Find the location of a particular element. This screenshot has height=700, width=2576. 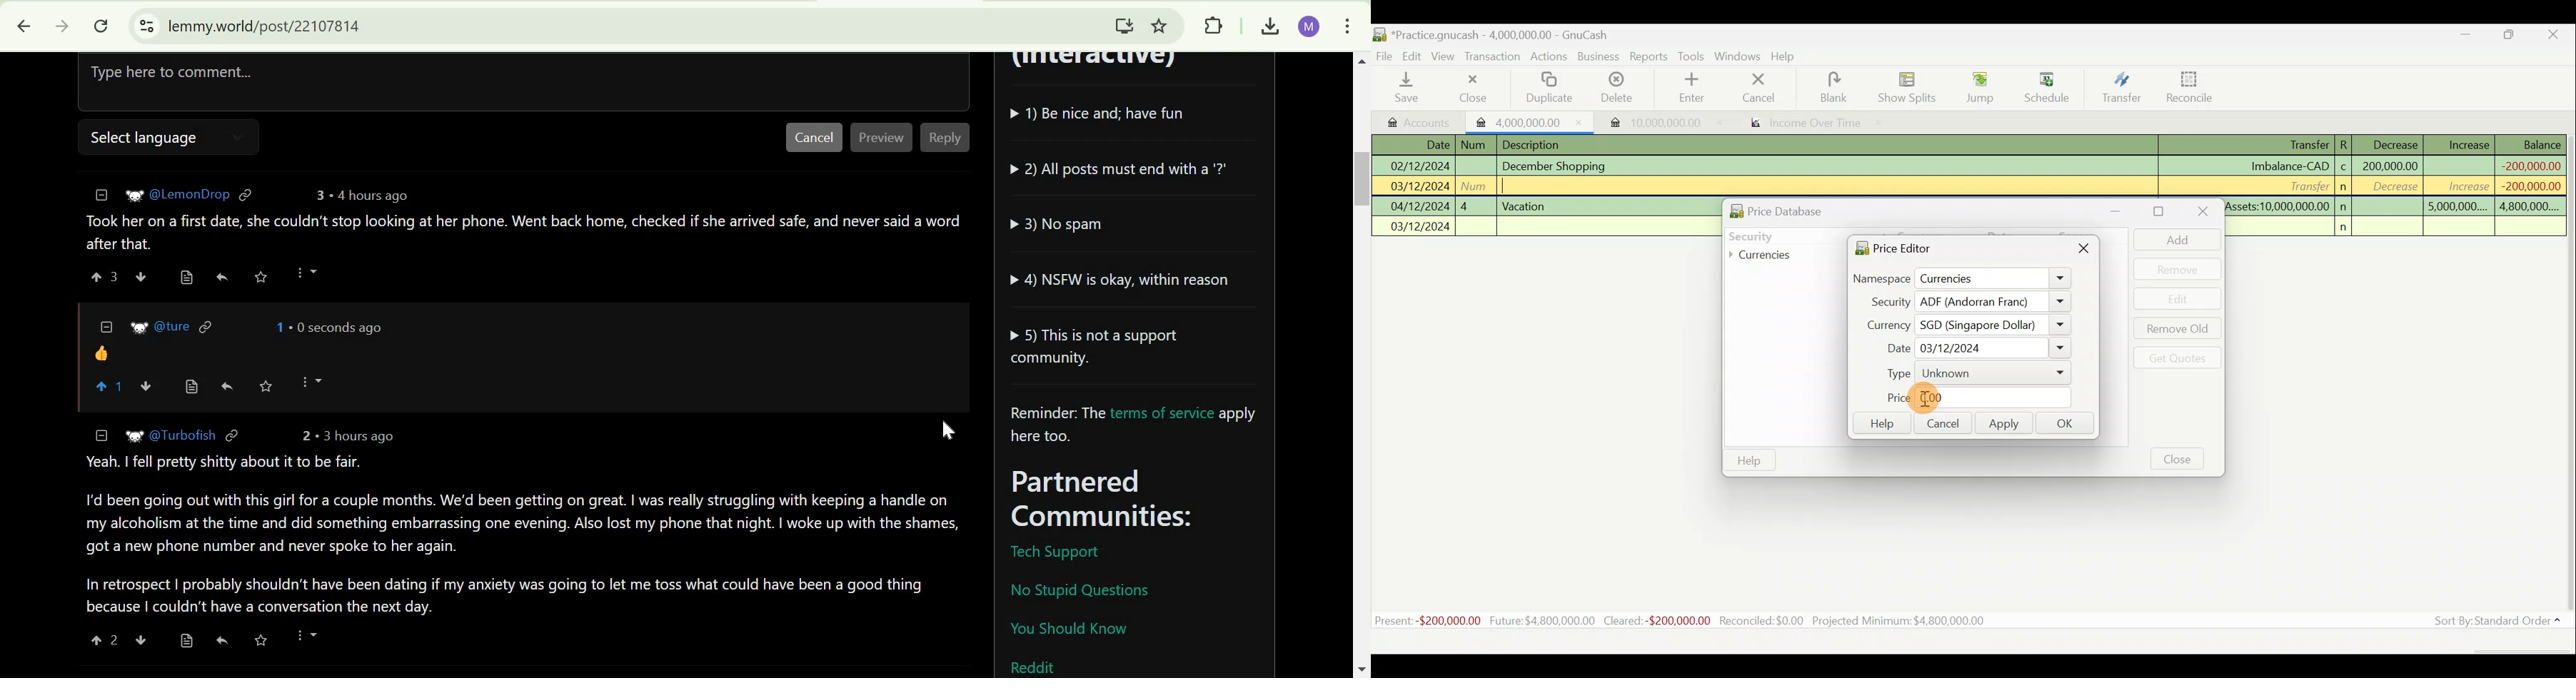

4 hours ago is located at coordinates (368, 196).